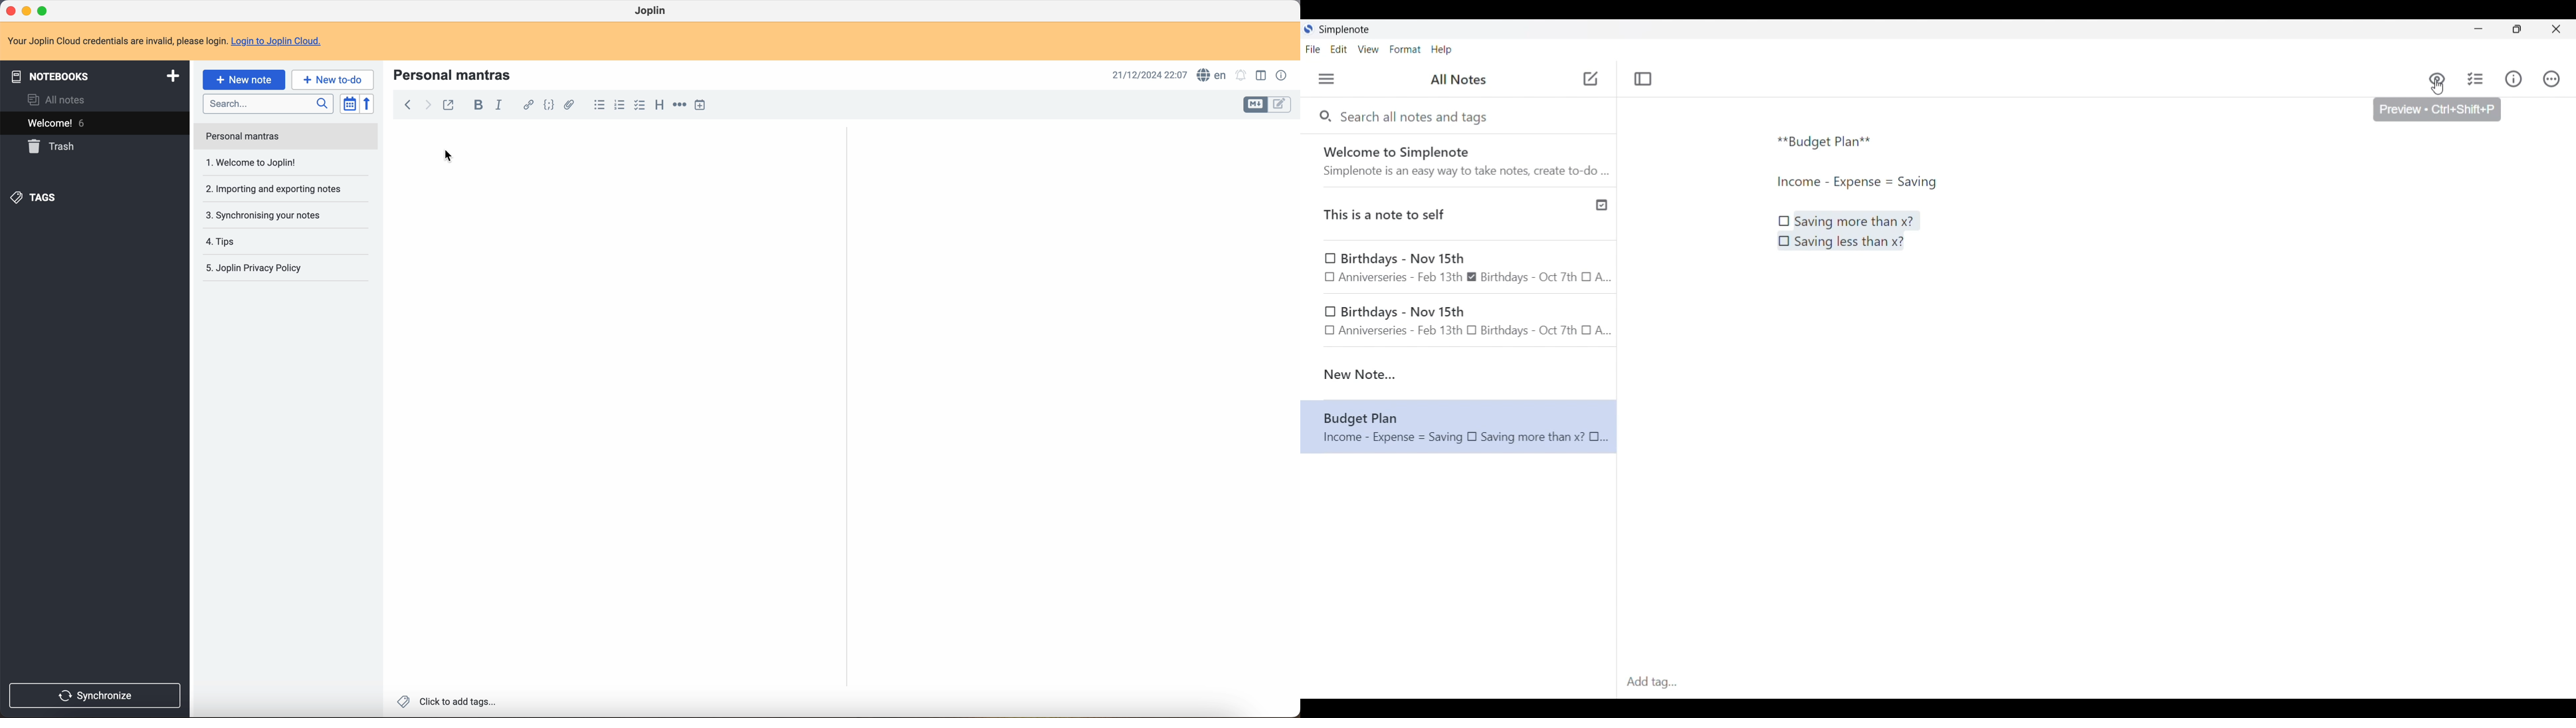 Image resolution: width=2576 pixels, height=728 pixels. Describe the element at coordinates (501, 106) in the screenshot. I see `italic` at that location.